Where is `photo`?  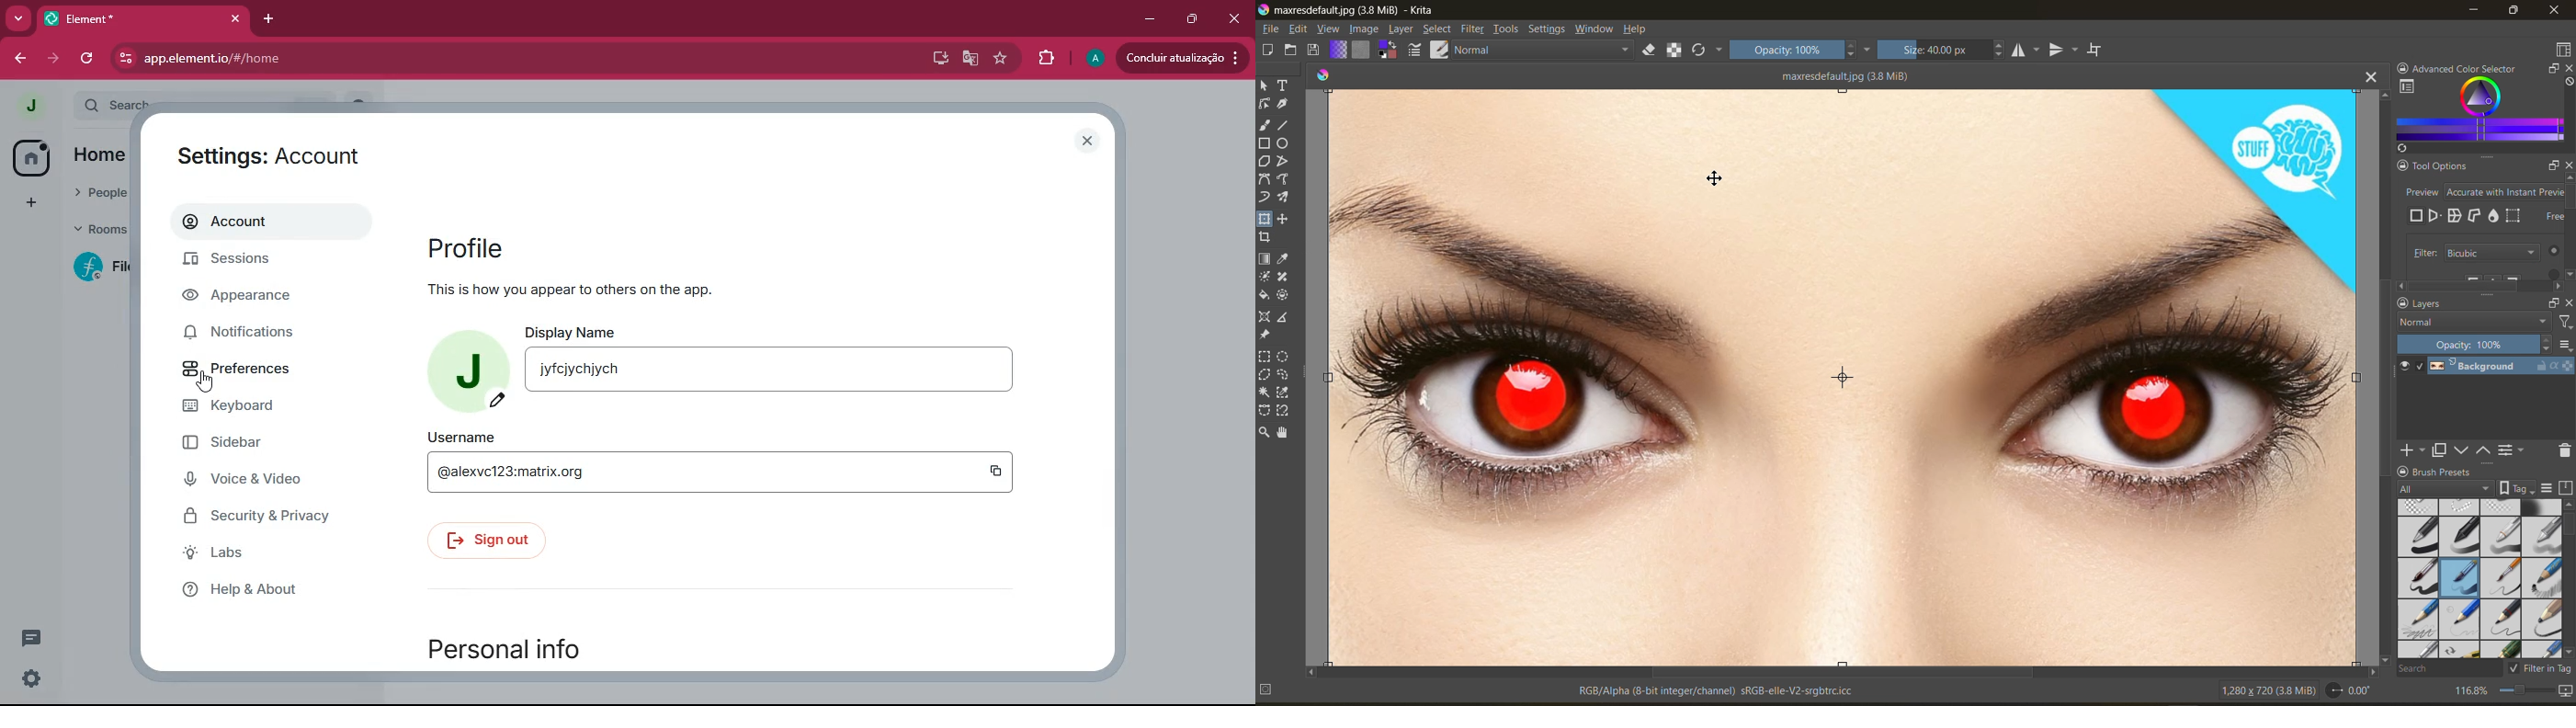 photo is located at coordinates (1845, 372).